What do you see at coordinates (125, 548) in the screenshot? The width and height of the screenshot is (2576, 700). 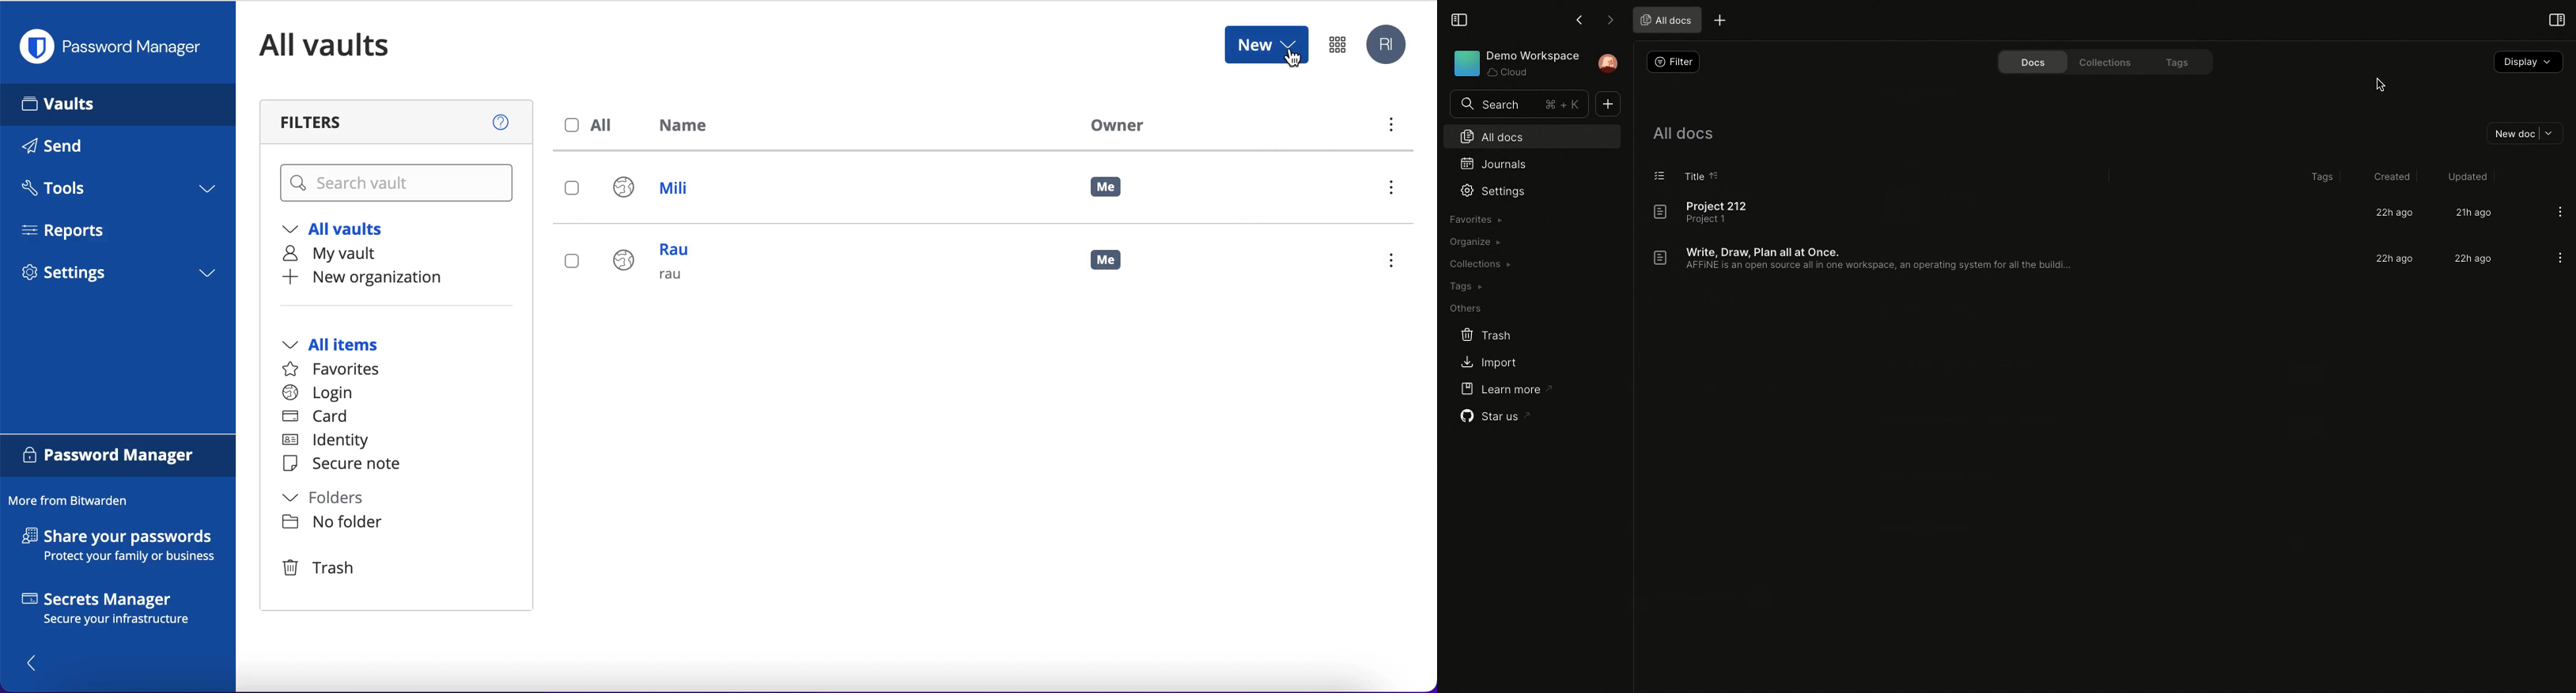 I see `share your passwords protect your family or business` at bounding box center [125, 548].